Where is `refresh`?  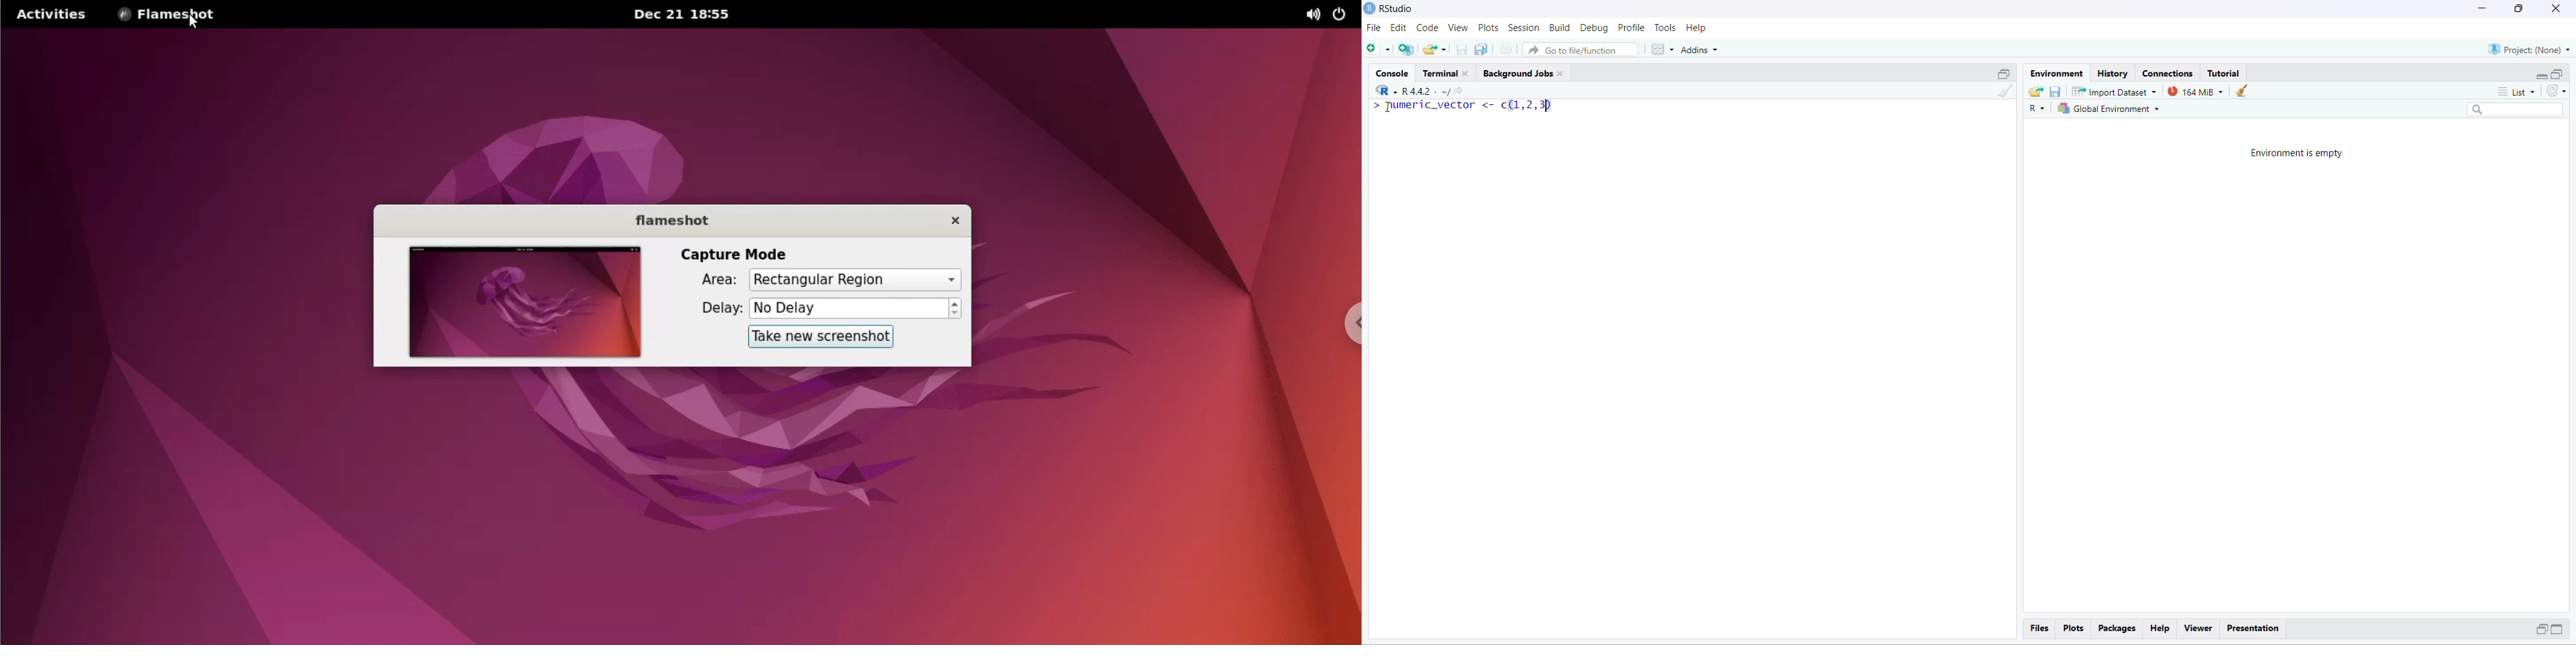
refresh is located at coordinates (2557, 91).